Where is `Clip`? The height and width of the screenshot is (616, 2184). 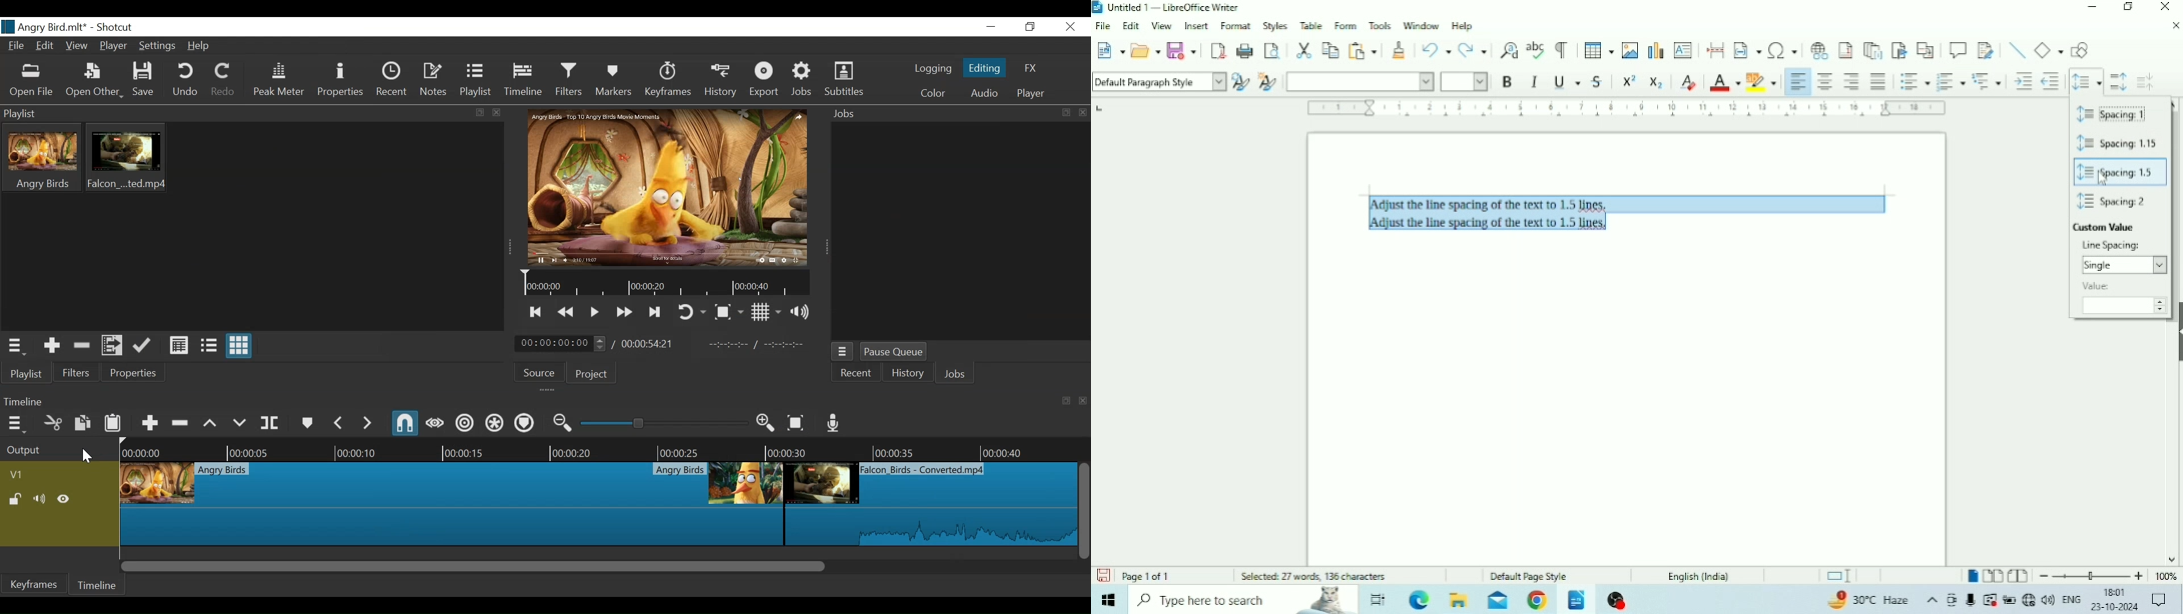
Clip is located at coordinates (930, 504).